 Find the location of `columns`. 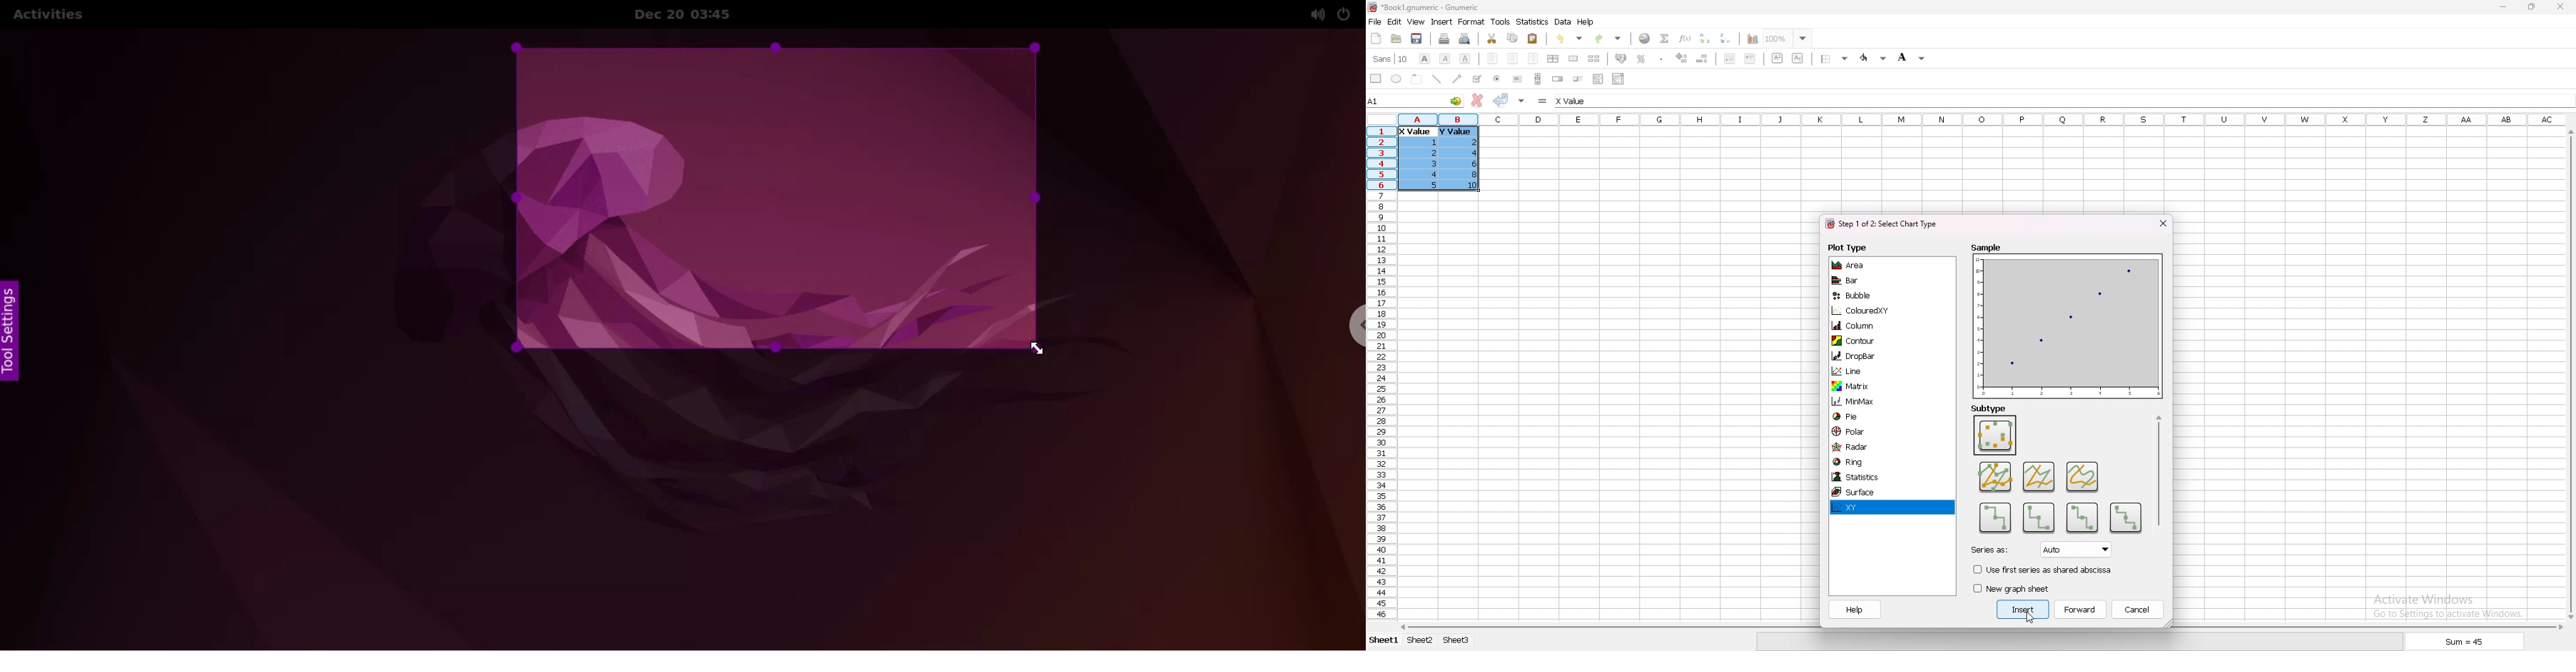

columns is located at coordinates (1983, 118).